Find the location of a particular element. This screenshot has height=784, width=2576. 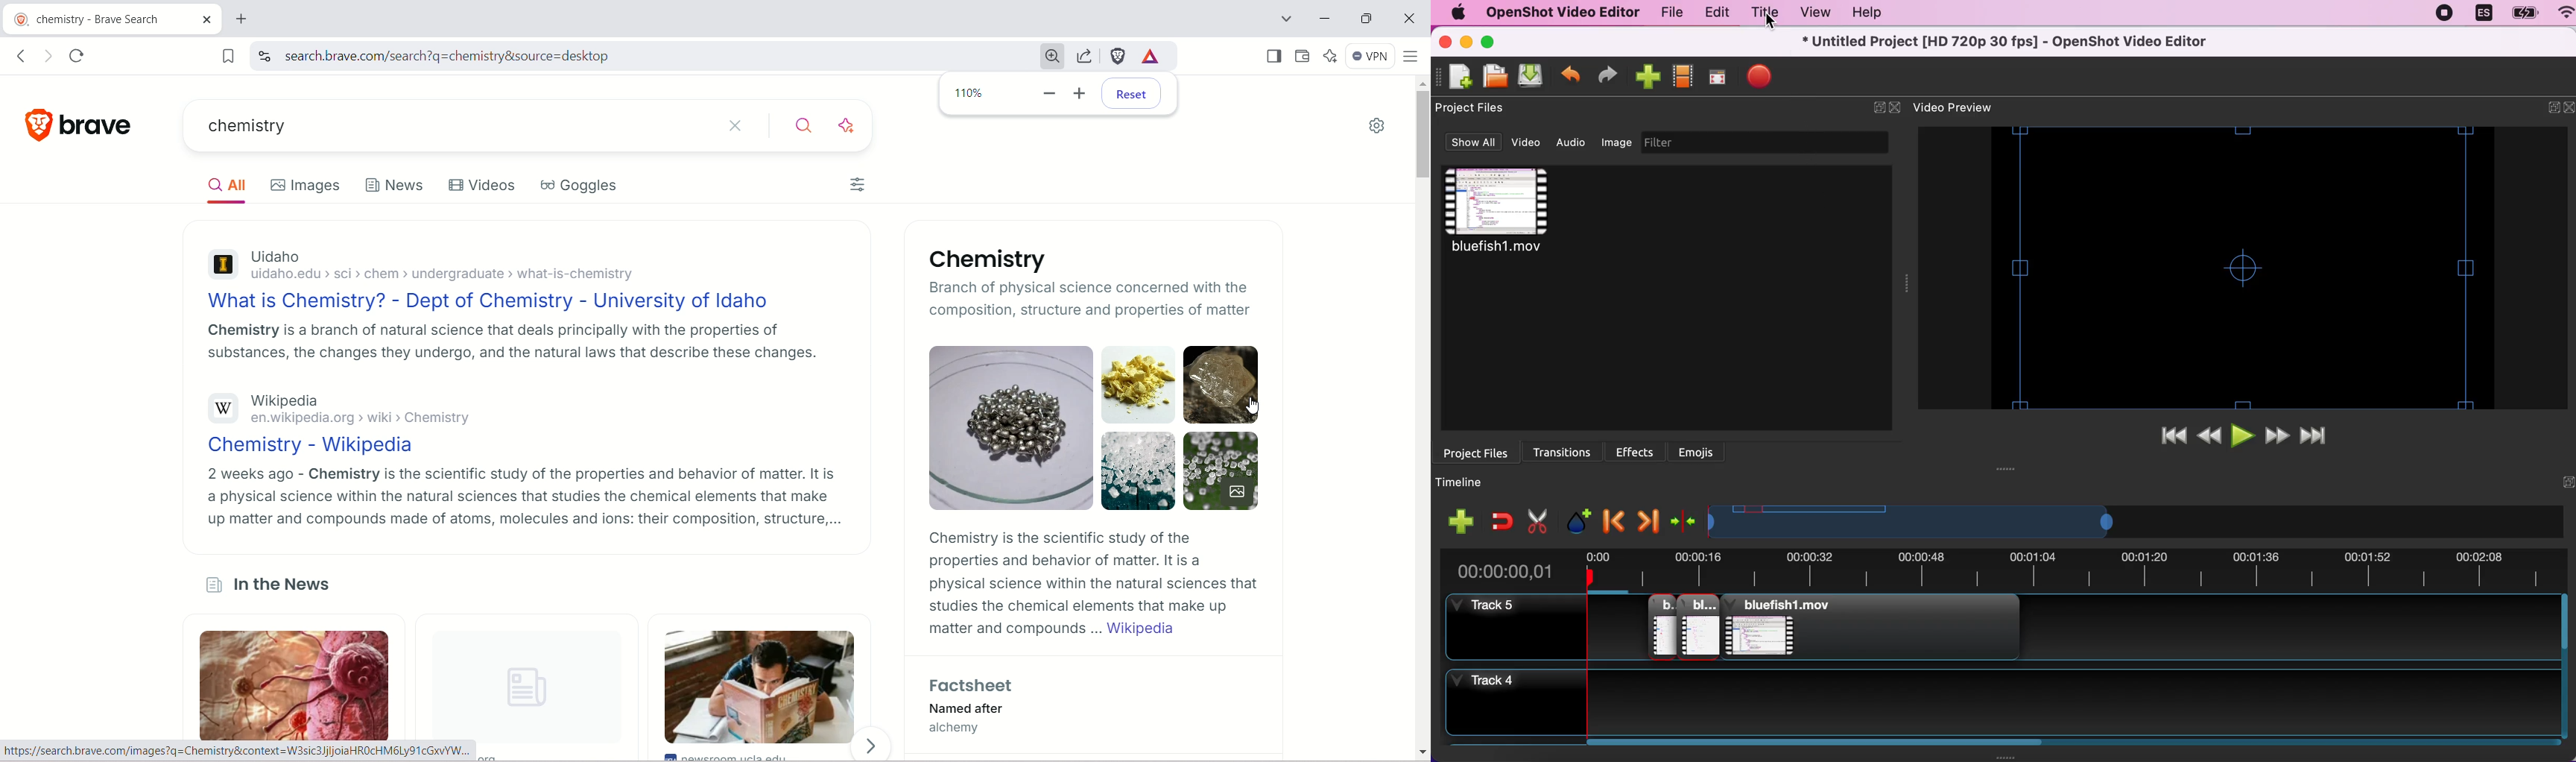

save project is located at coordinates (1529, 76).